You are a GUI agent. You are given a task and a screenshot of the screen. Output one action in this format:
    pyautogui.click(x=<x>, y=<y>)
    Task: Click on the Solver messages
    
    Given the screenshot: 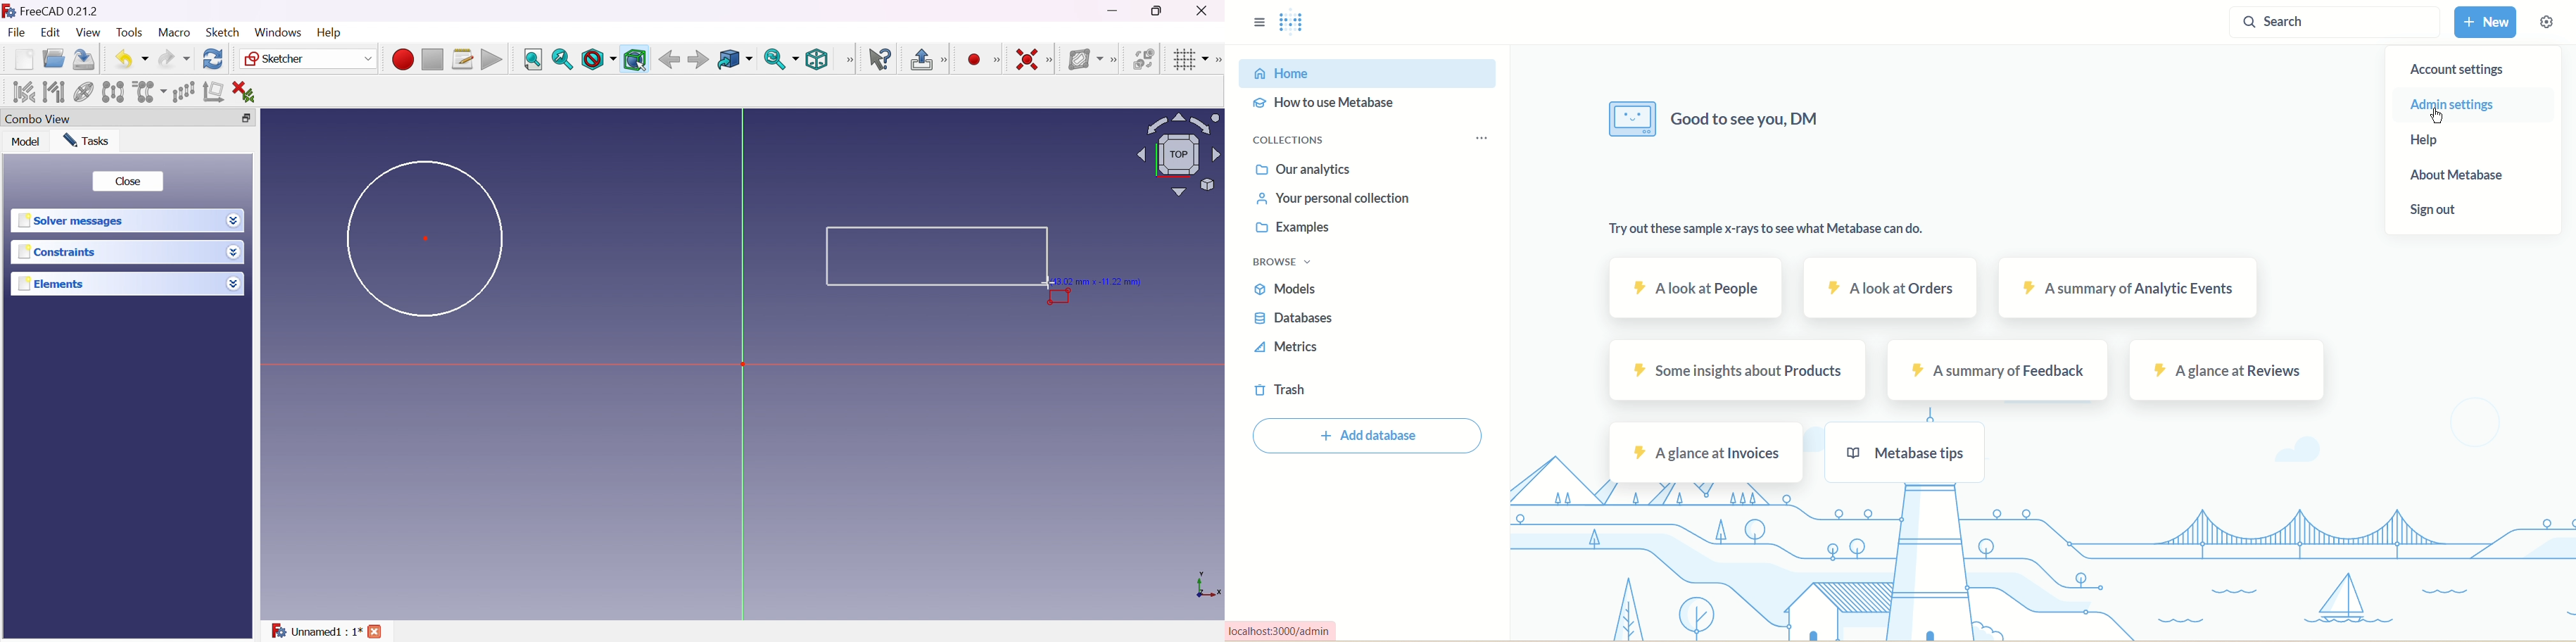 What is the action you would take?
    pyautogui.click(x=70, y=221)
    